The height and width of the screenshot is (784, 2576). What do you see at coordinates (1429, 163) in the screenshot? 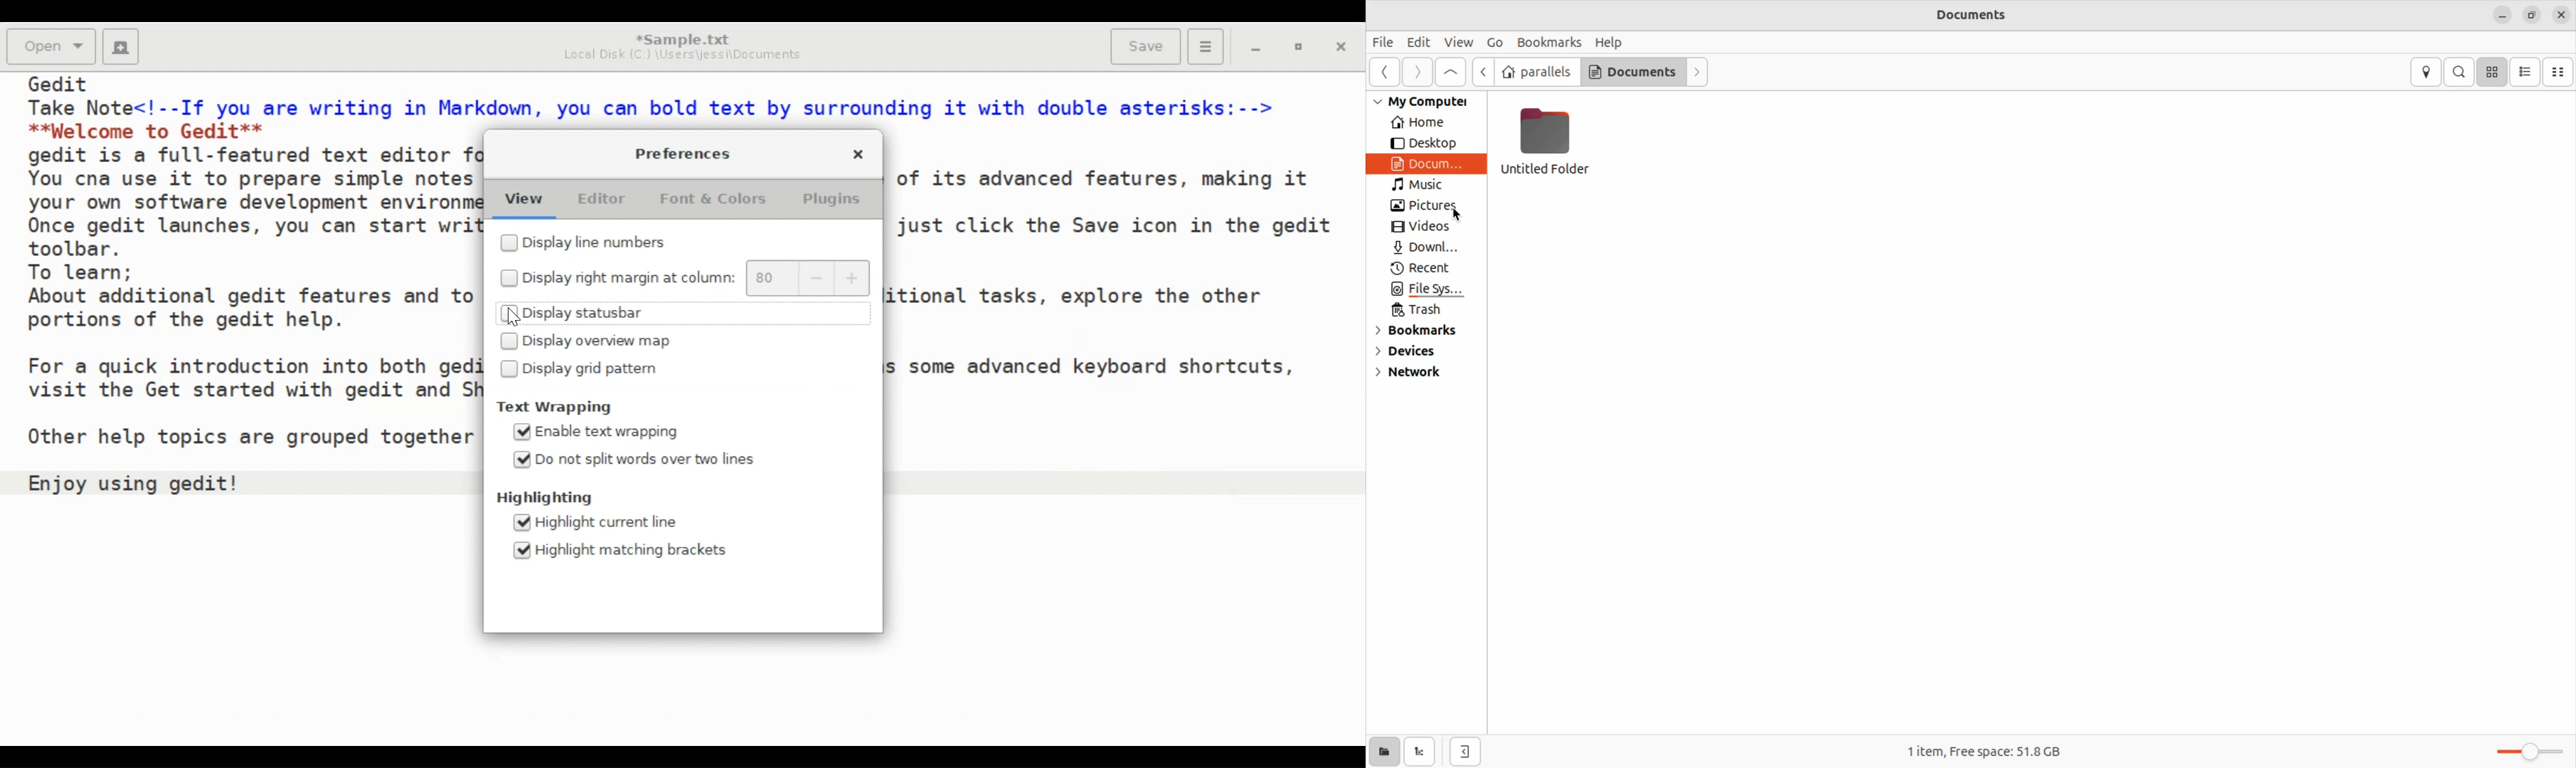
I see `docum...` at bounding box center [1429, 163].